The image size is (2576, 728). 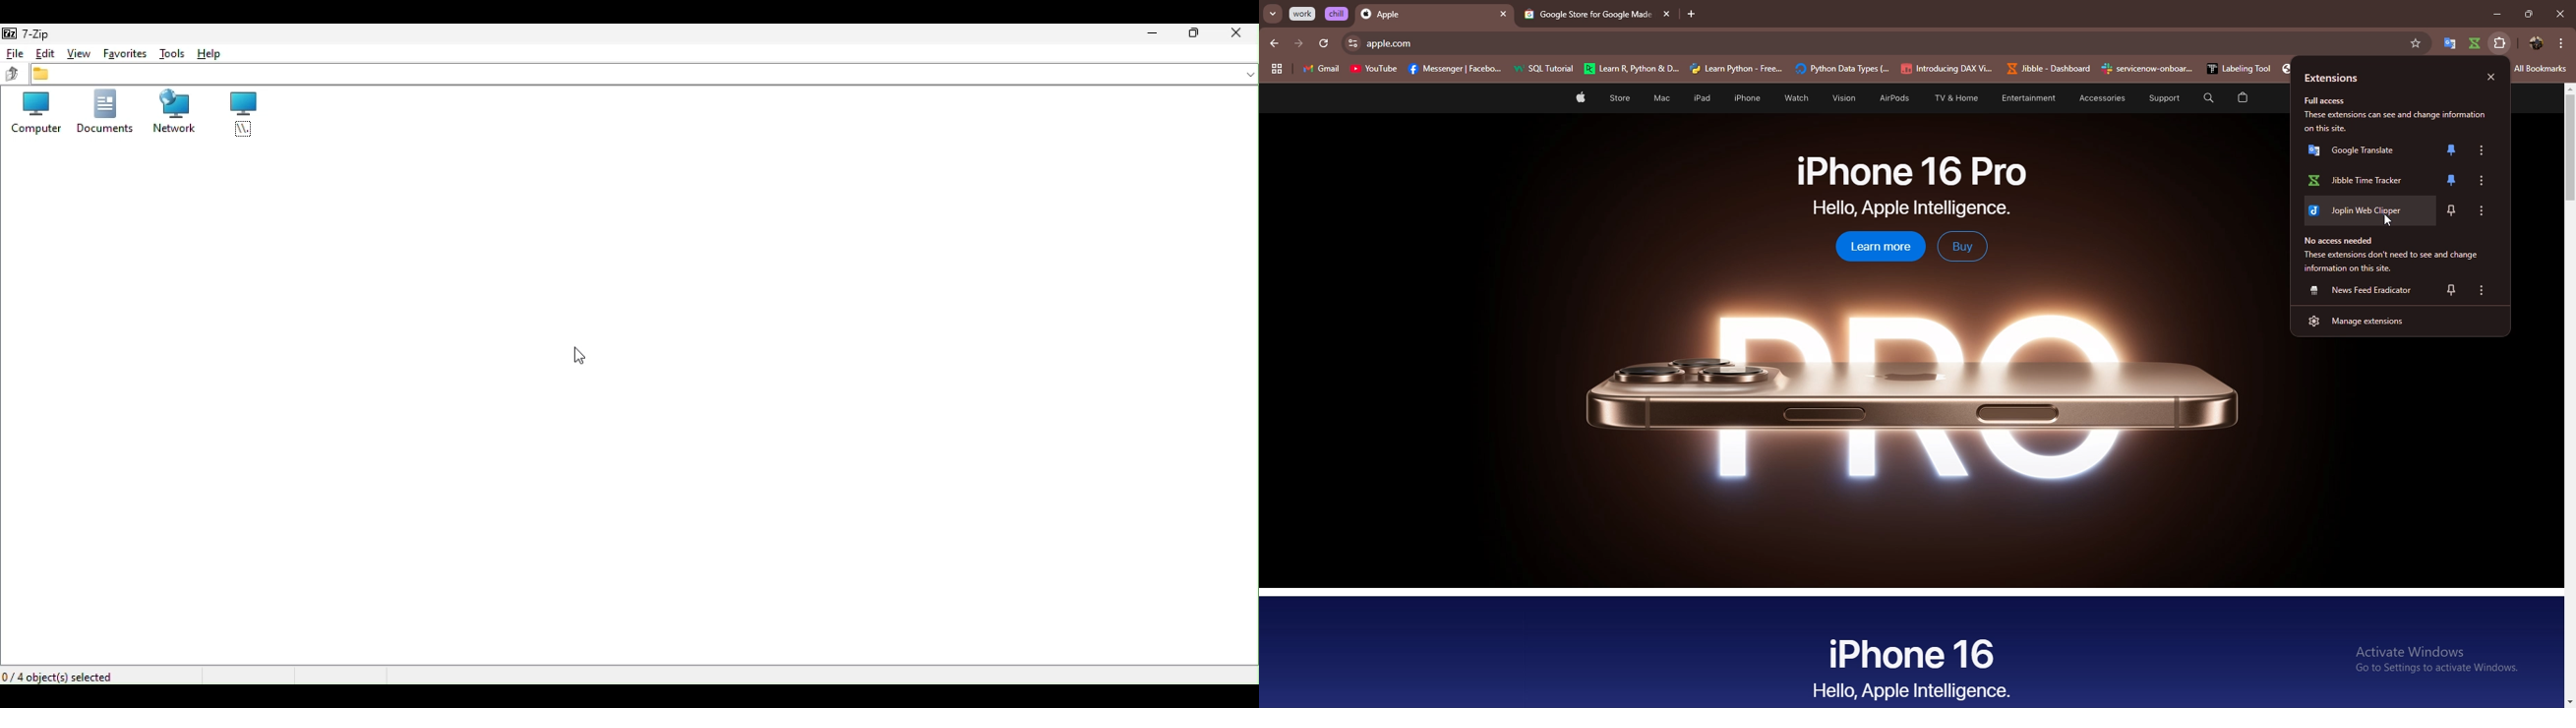 What do you see at coordinates (1323, 44) in the screenshot?
I see `refresh` at bounding box center [1323, 44].